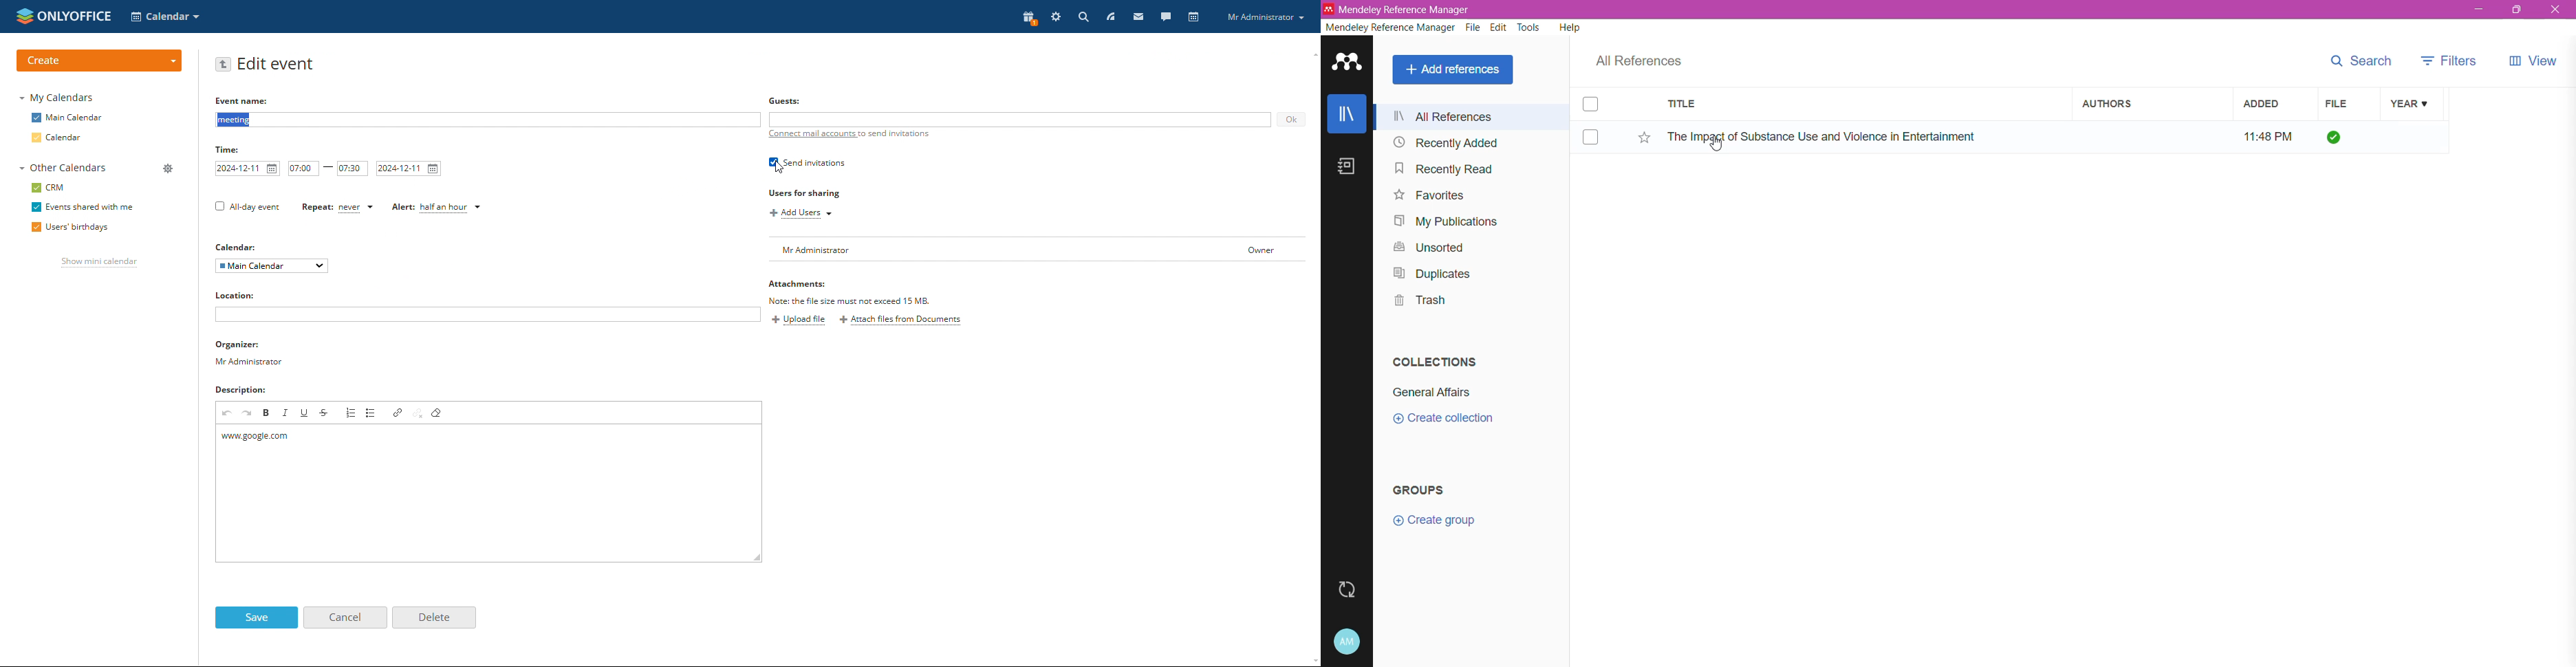 The width and height of the screenshot is (2576, 672). Describe the element at coordinates (1403, 9) in the screenshot. I see `Application Name` at that location.